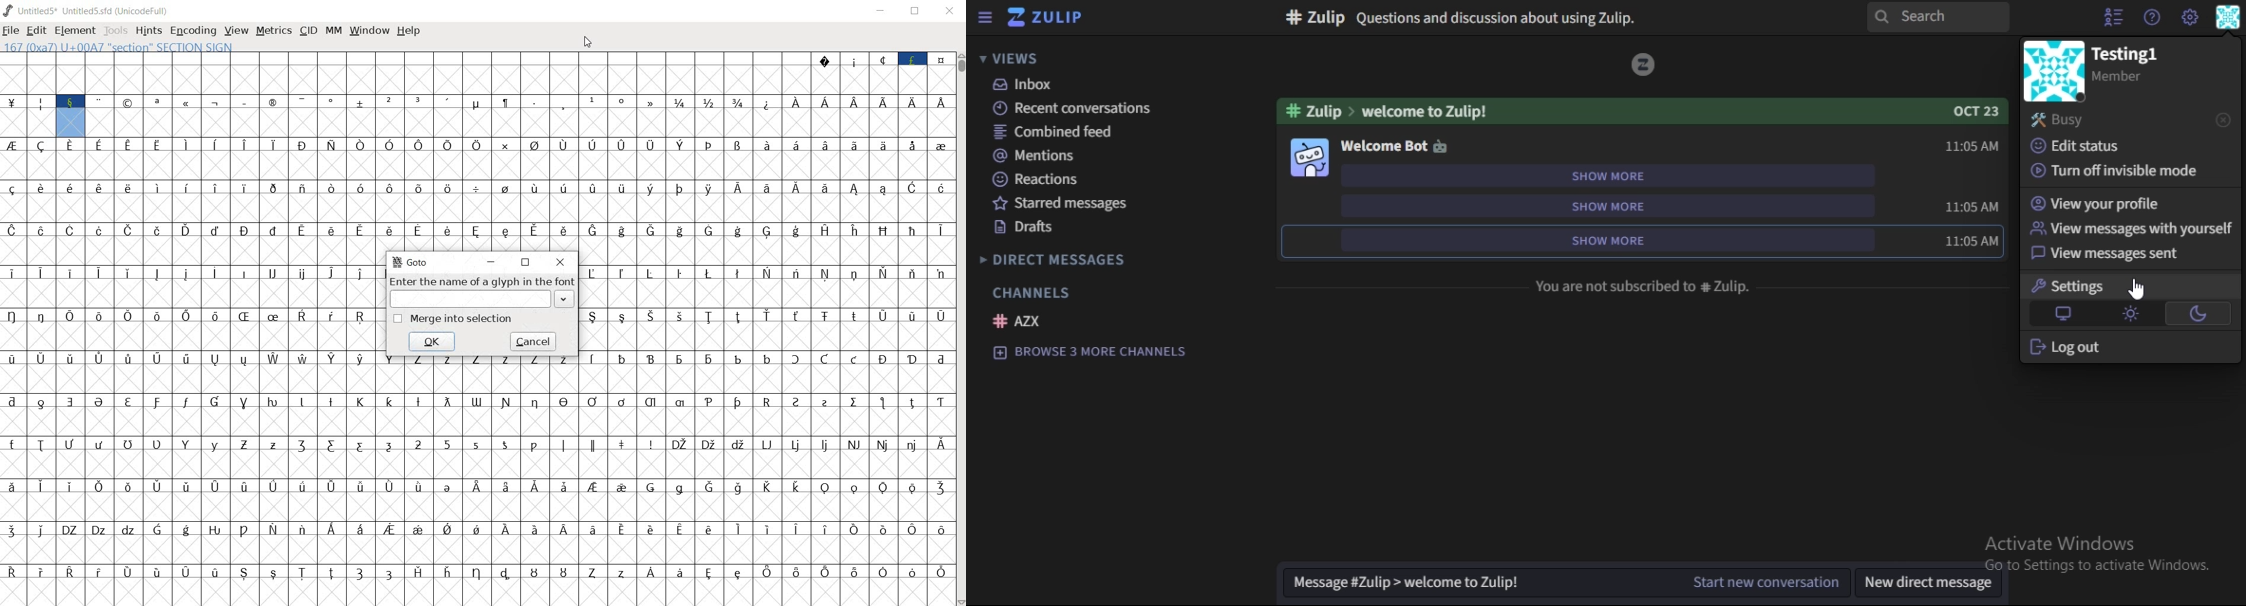  Describe the element at coordinates (410, 262) in the screenshot. I see `GoTo` at that location.